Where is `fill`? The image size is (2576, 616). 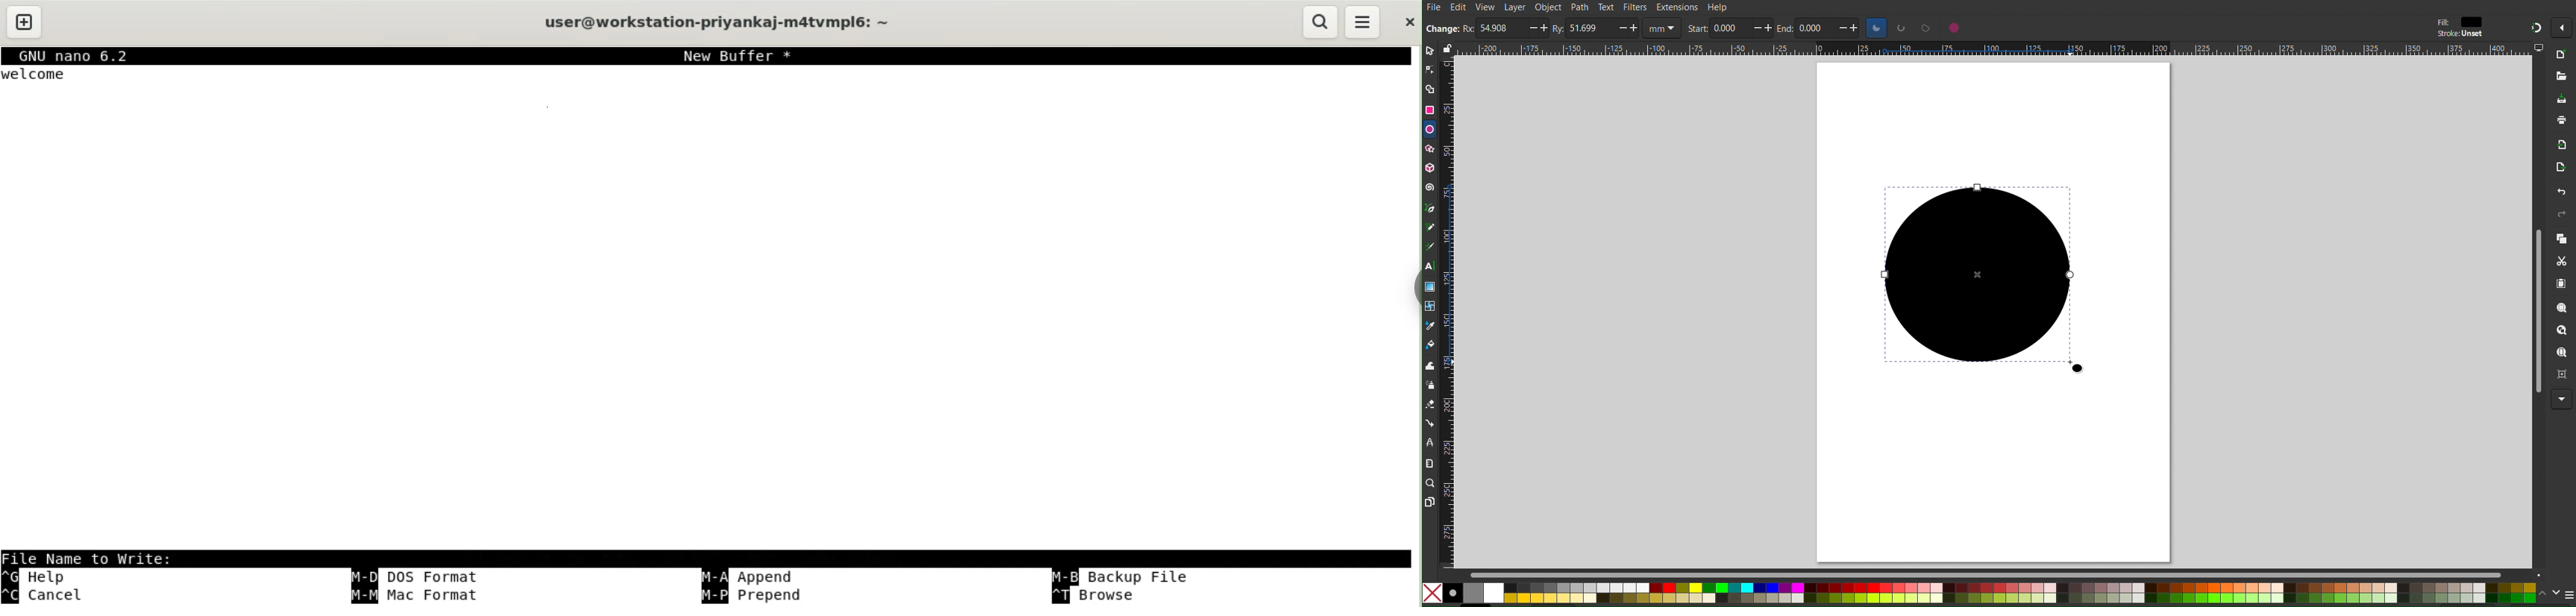 fill is located at coordinates (2439, 22).